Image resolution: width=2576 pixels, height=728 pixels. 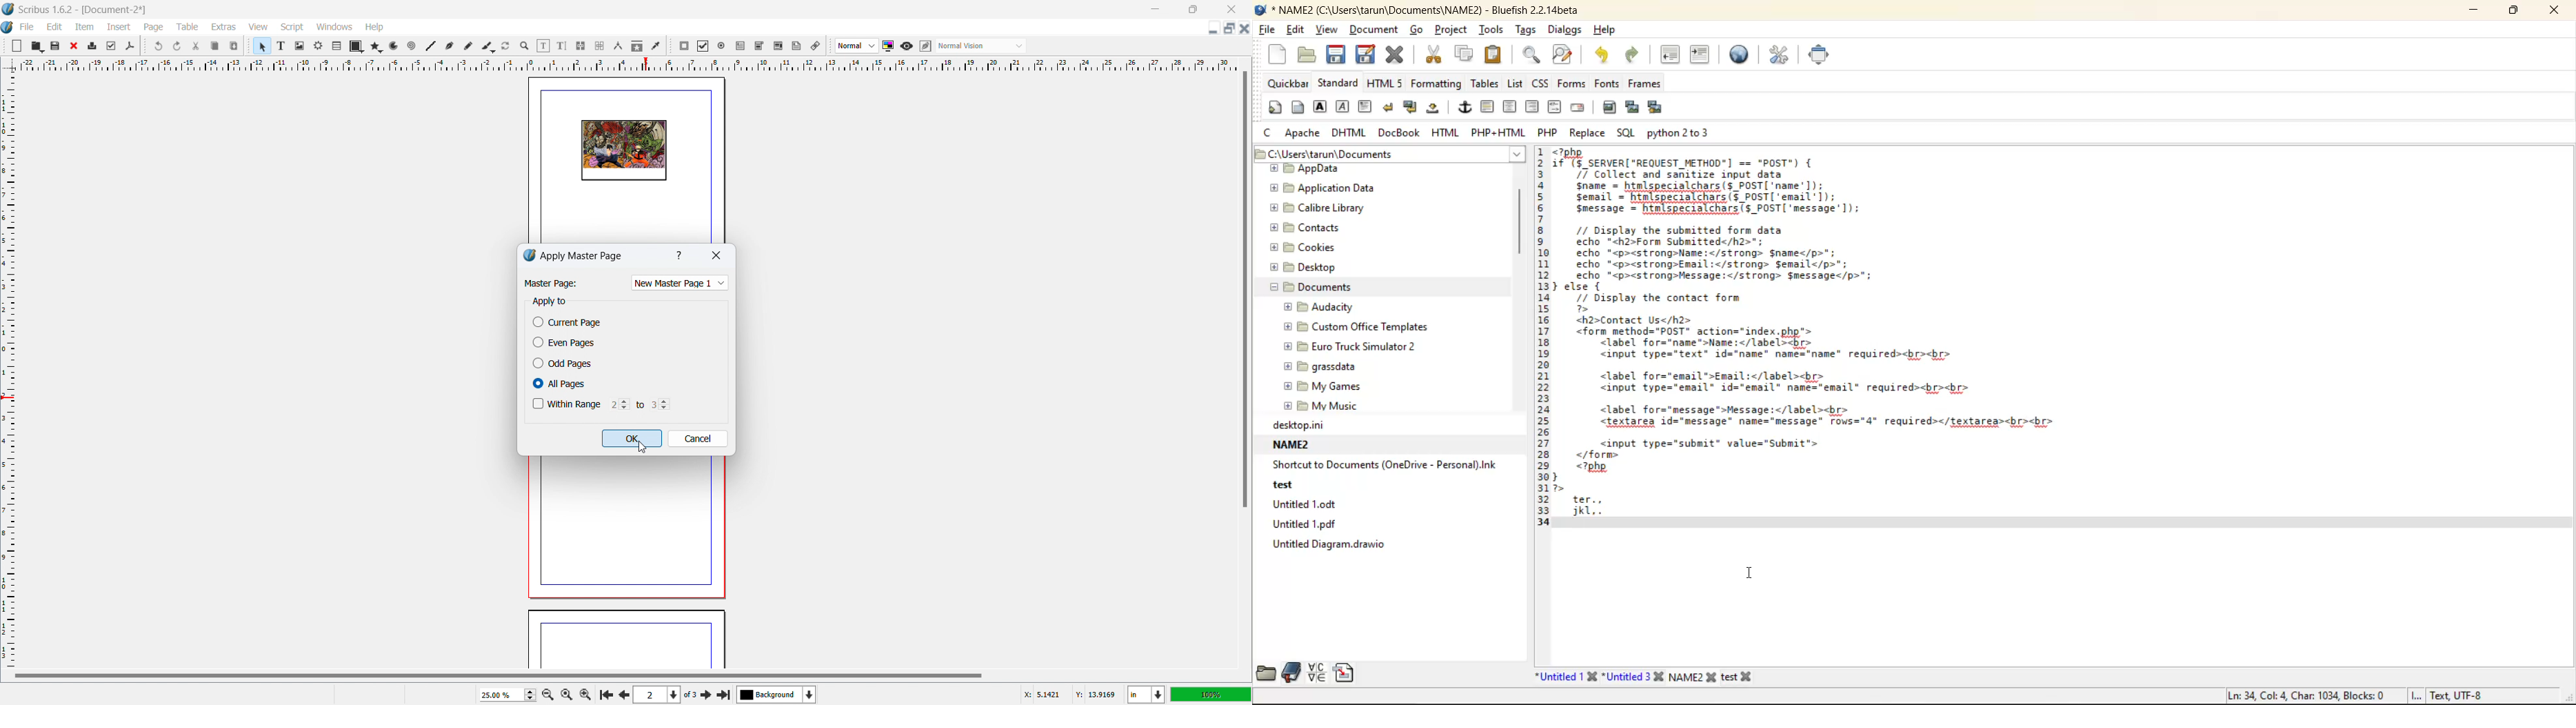 I want to click on close, so click(x=2549, y=10).